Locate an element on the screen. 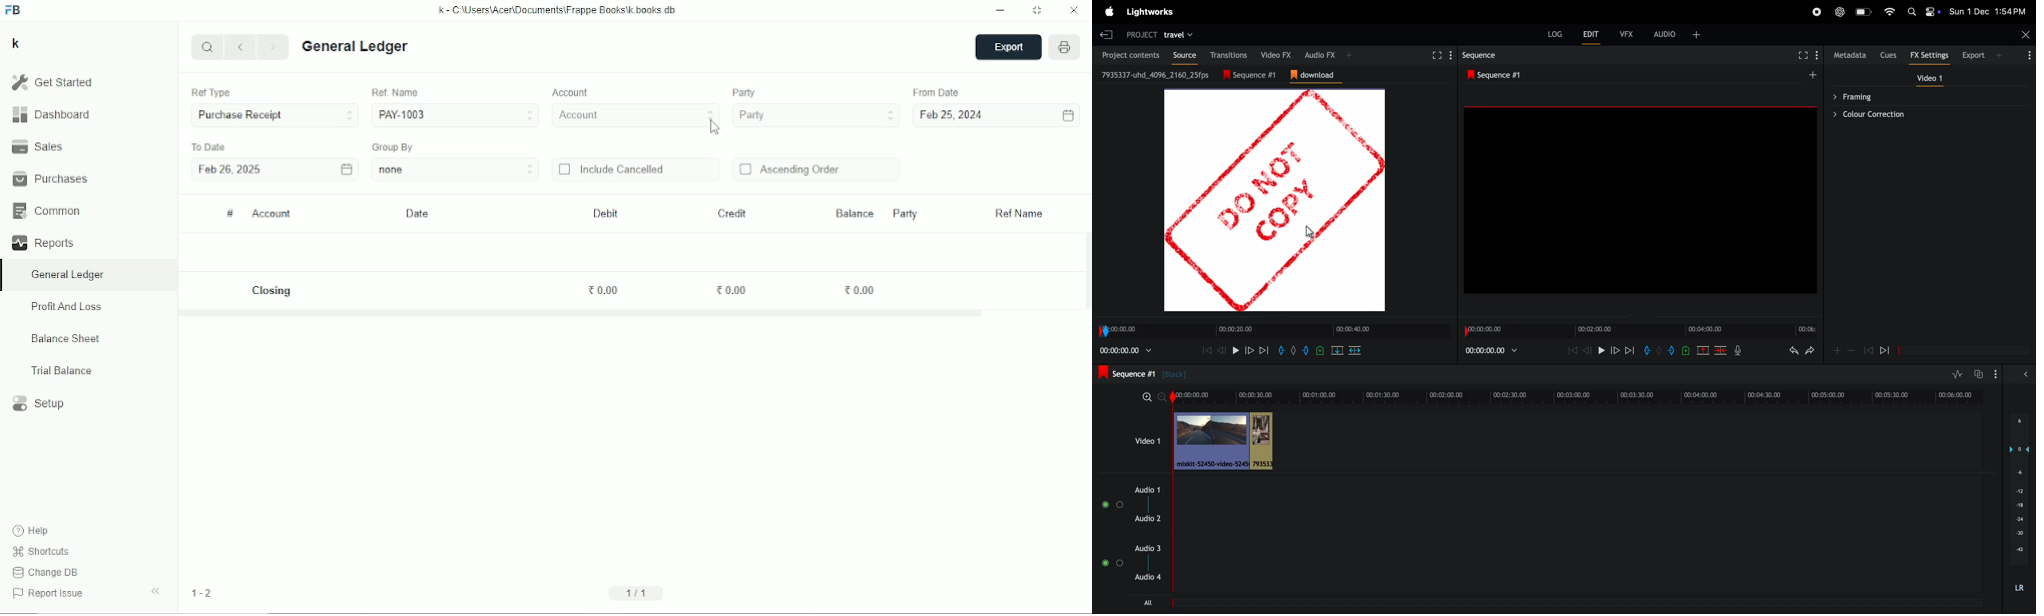 The height and width of the screenshot is (616, 2044). Minimize is located at coordinates (1001, 11).